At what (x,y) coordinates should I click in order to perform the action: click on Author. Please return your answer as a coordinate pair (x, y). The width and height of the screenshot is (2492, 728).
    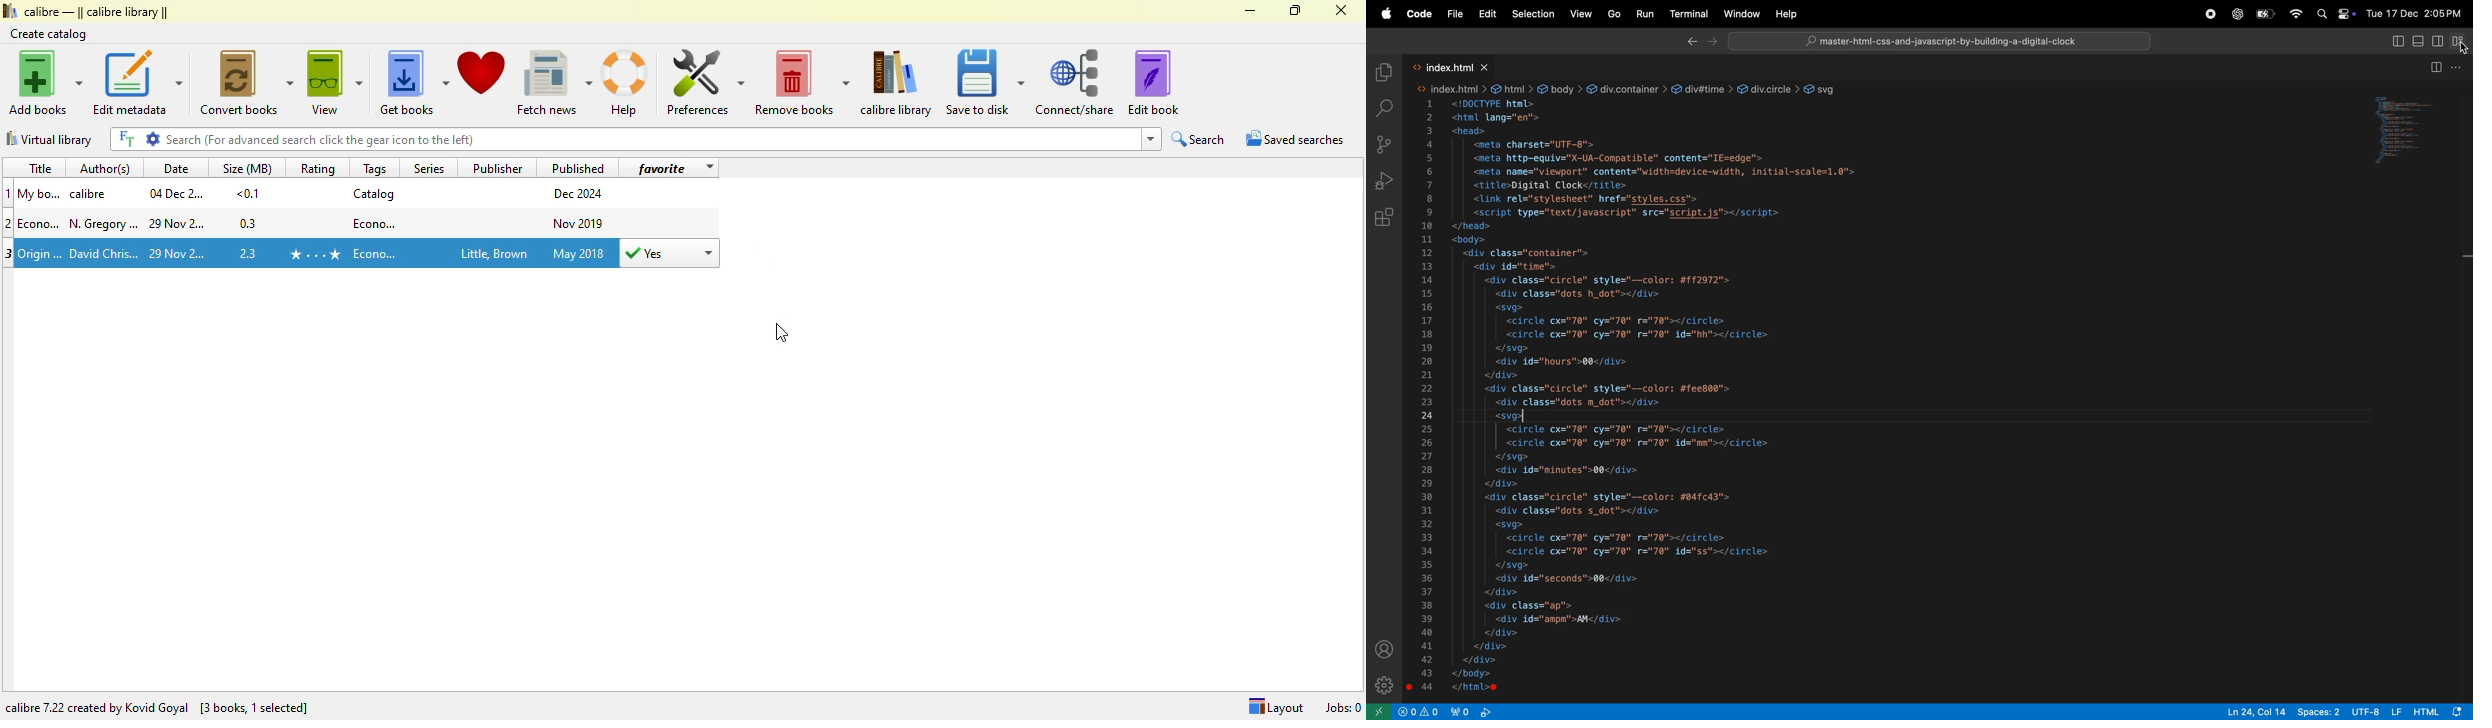
    Looking at the image, I should click on (104, 254).